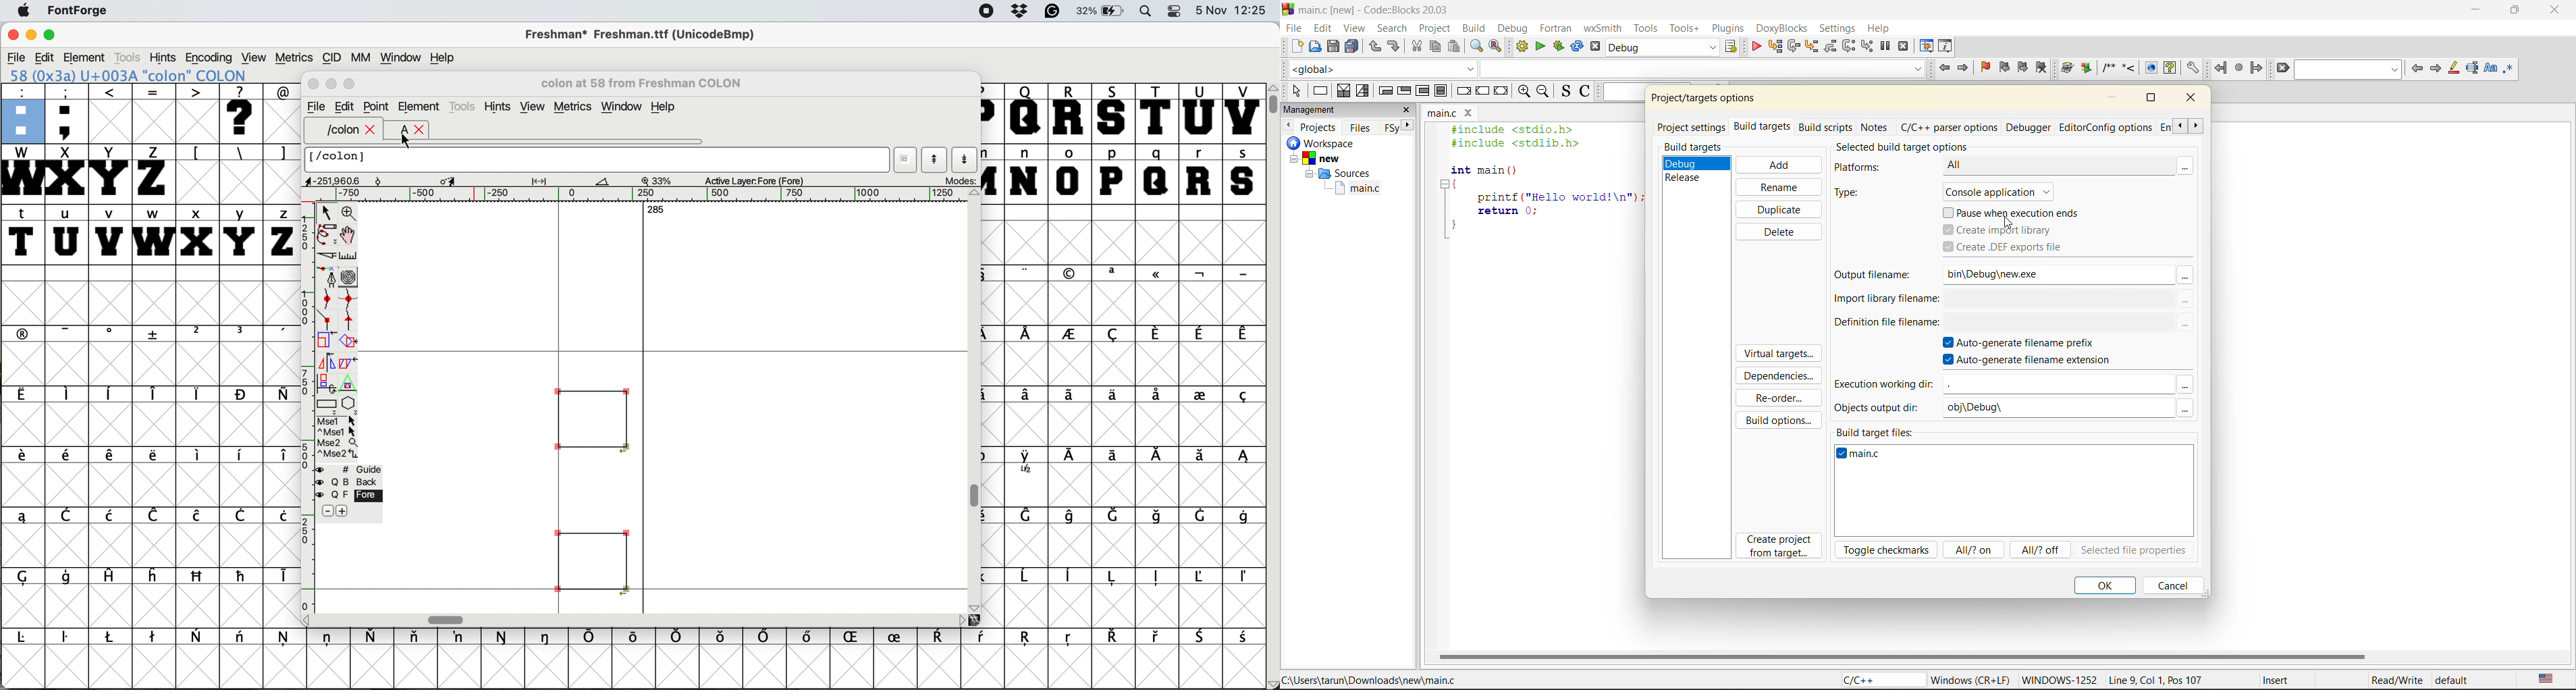 The image size is (2576, 700). I want to click on symbol, so click(1071, 577).